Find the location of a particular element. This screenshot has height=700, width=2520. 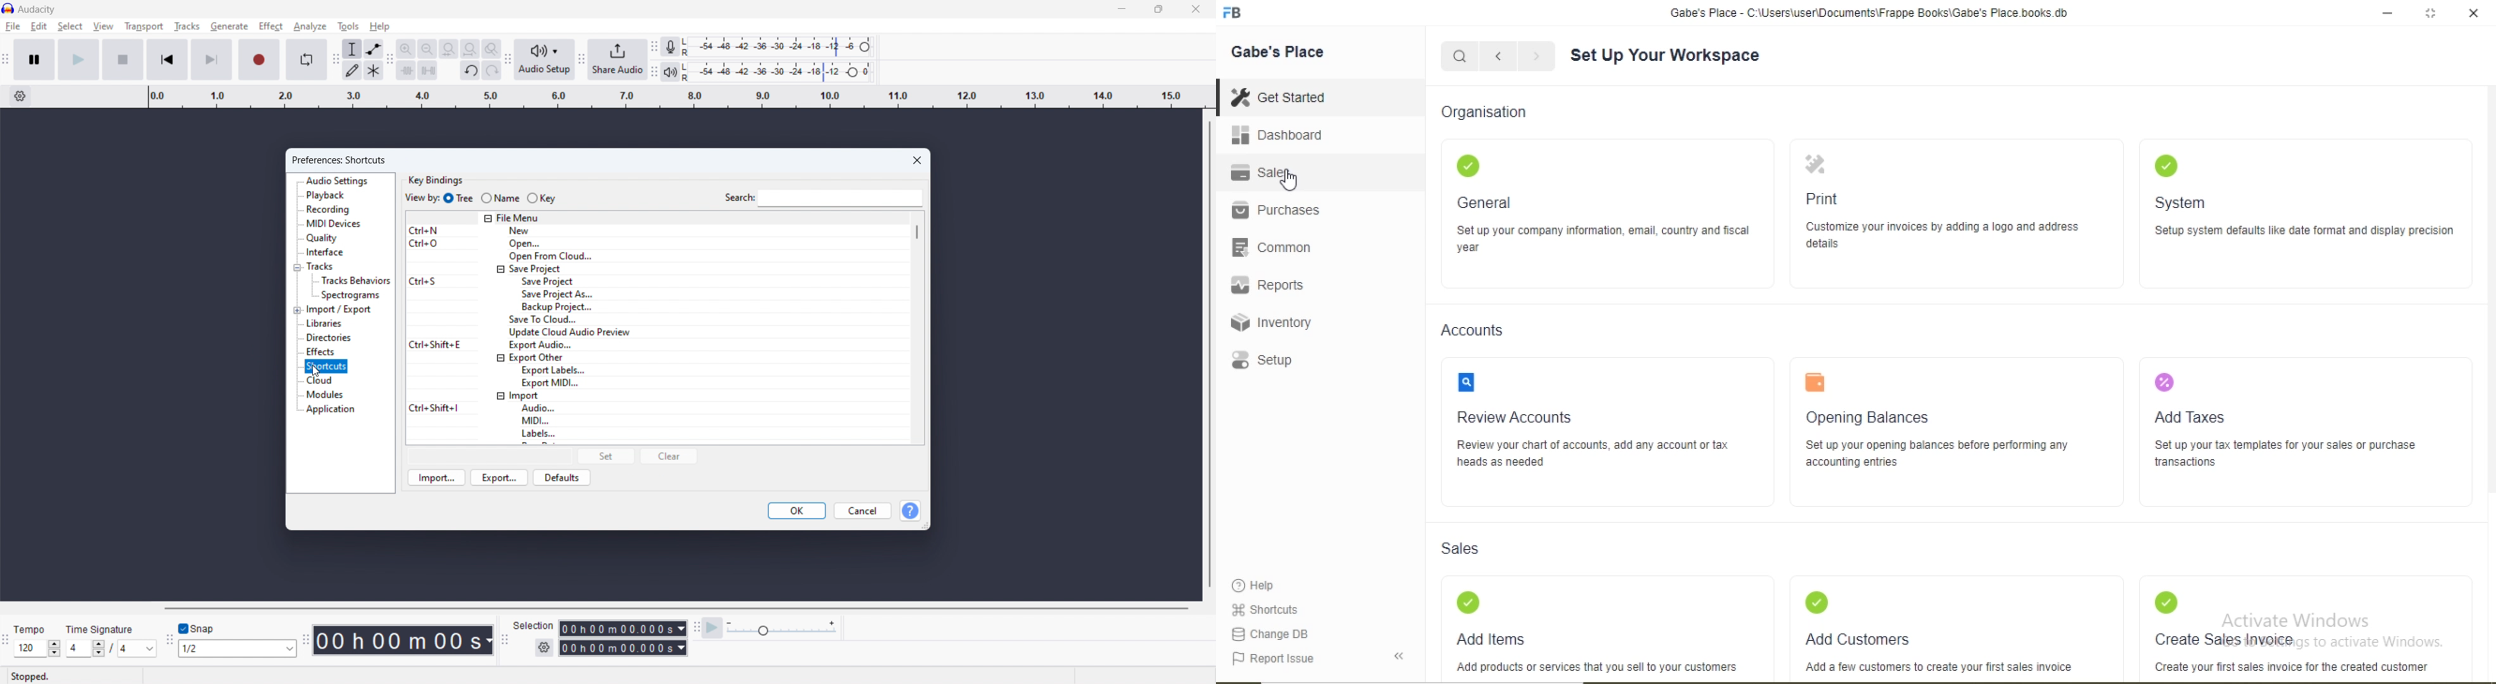

Enables movement of audio setup toolbar is located at coordinates (508, 60).